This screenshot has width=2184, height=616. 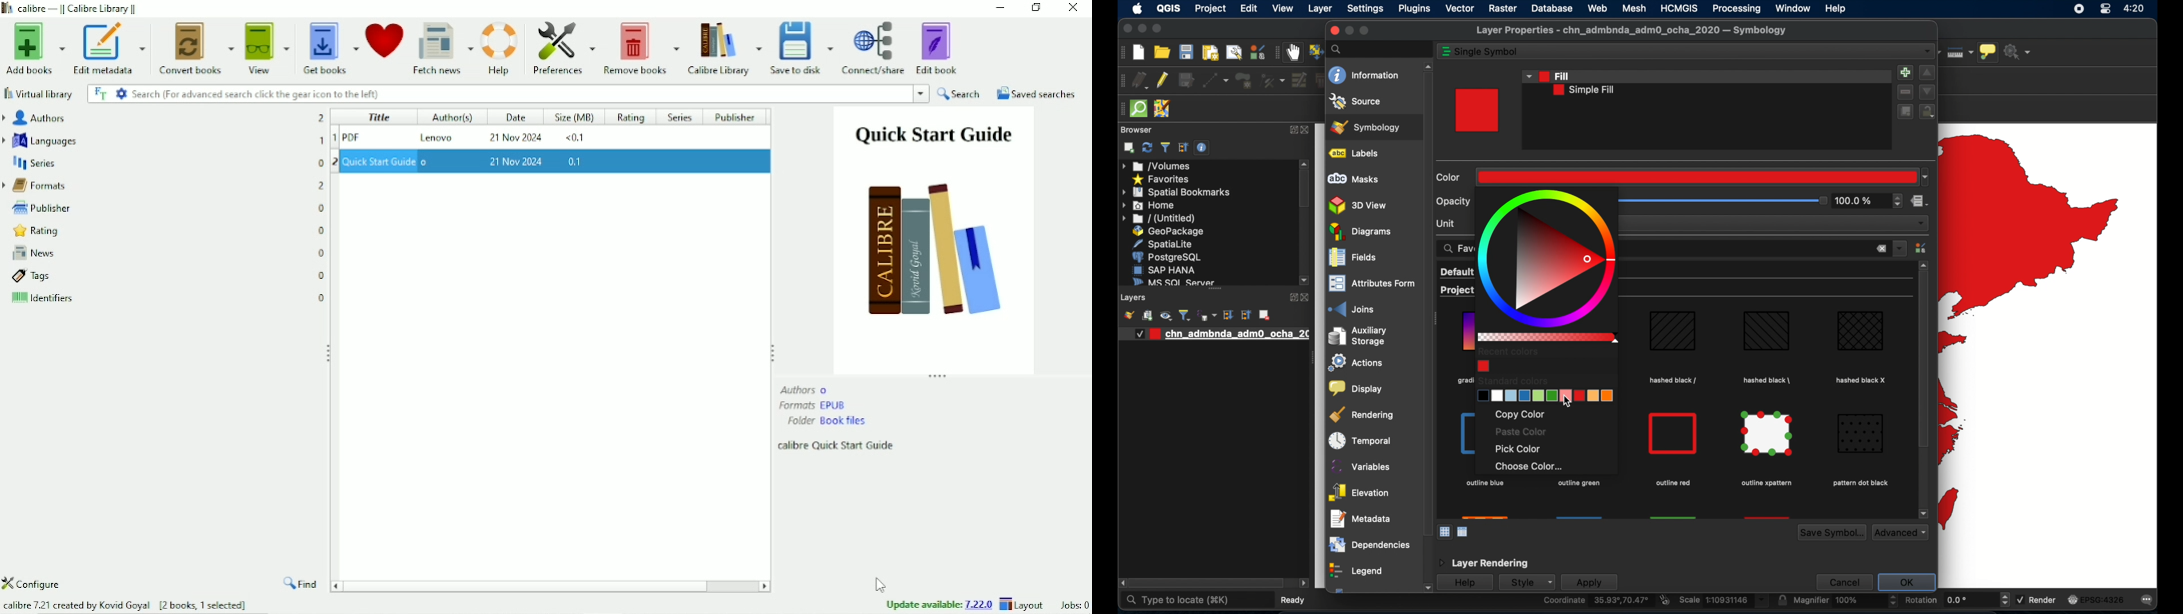 What do you see at coordinates (1272, 81) in the screenshot?
I see `vertex tool` at bounding box center [1272, 81].